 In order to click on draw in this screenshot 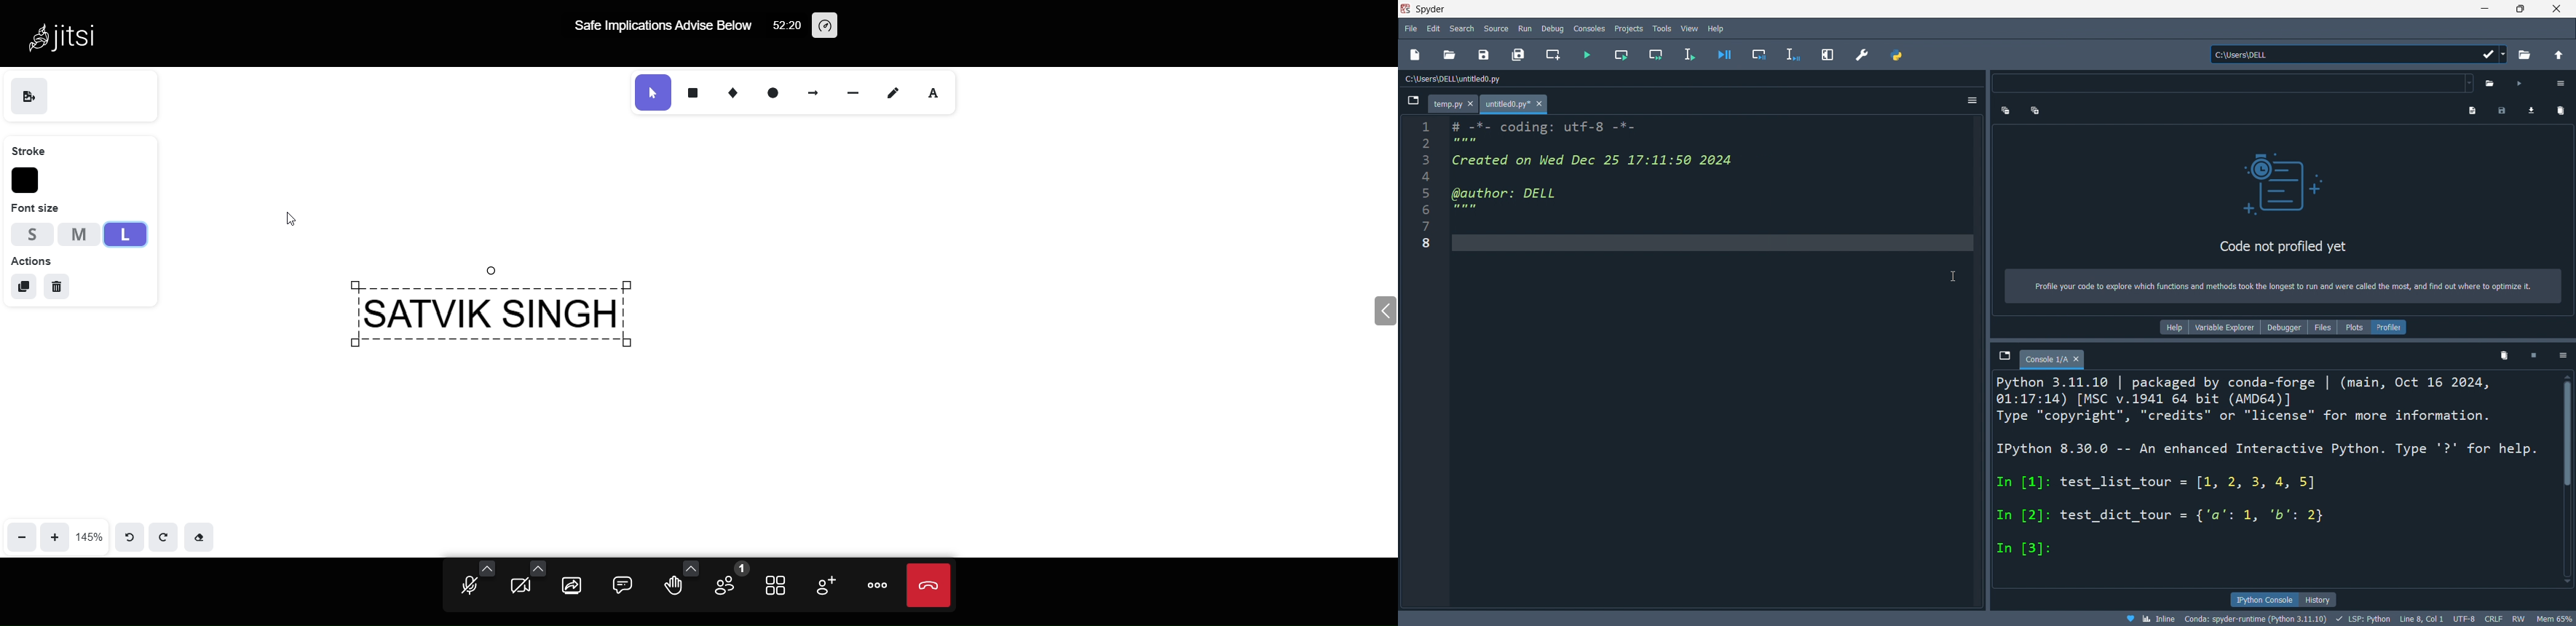, I will do `click(896, 92)`.